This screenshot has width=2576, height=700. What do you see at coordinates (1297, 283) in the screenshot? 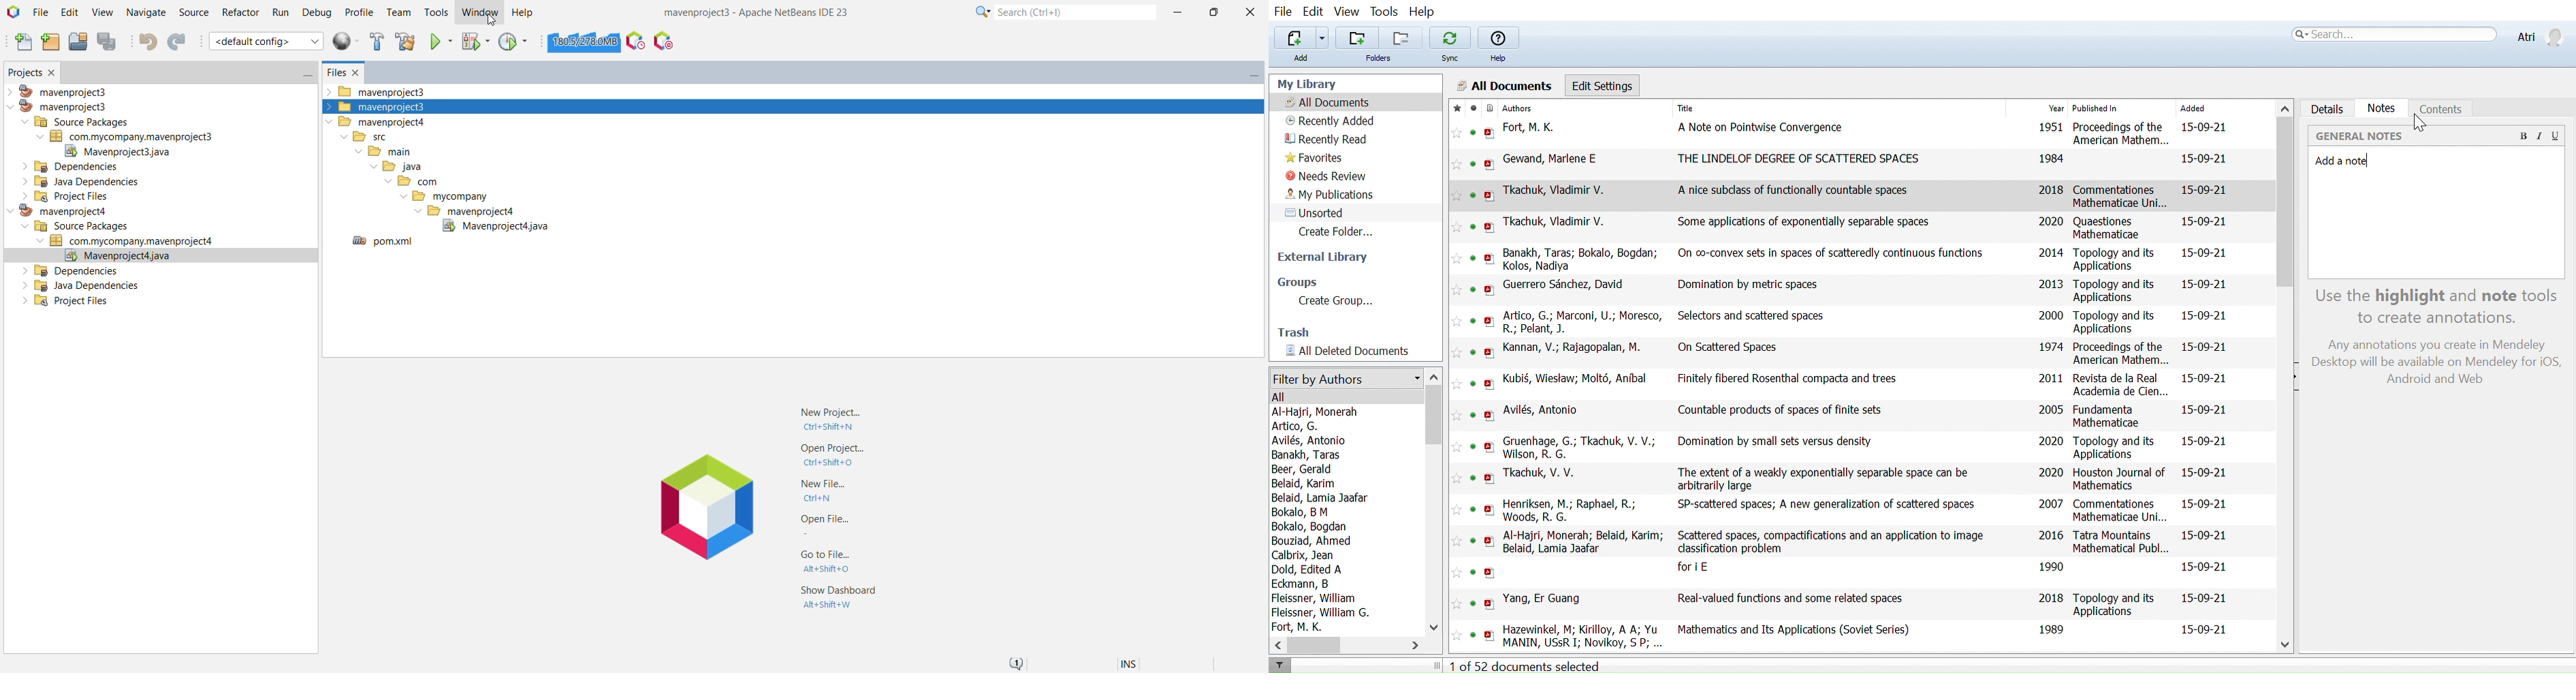
I see `Groups` at bounding box center [1297, 283].